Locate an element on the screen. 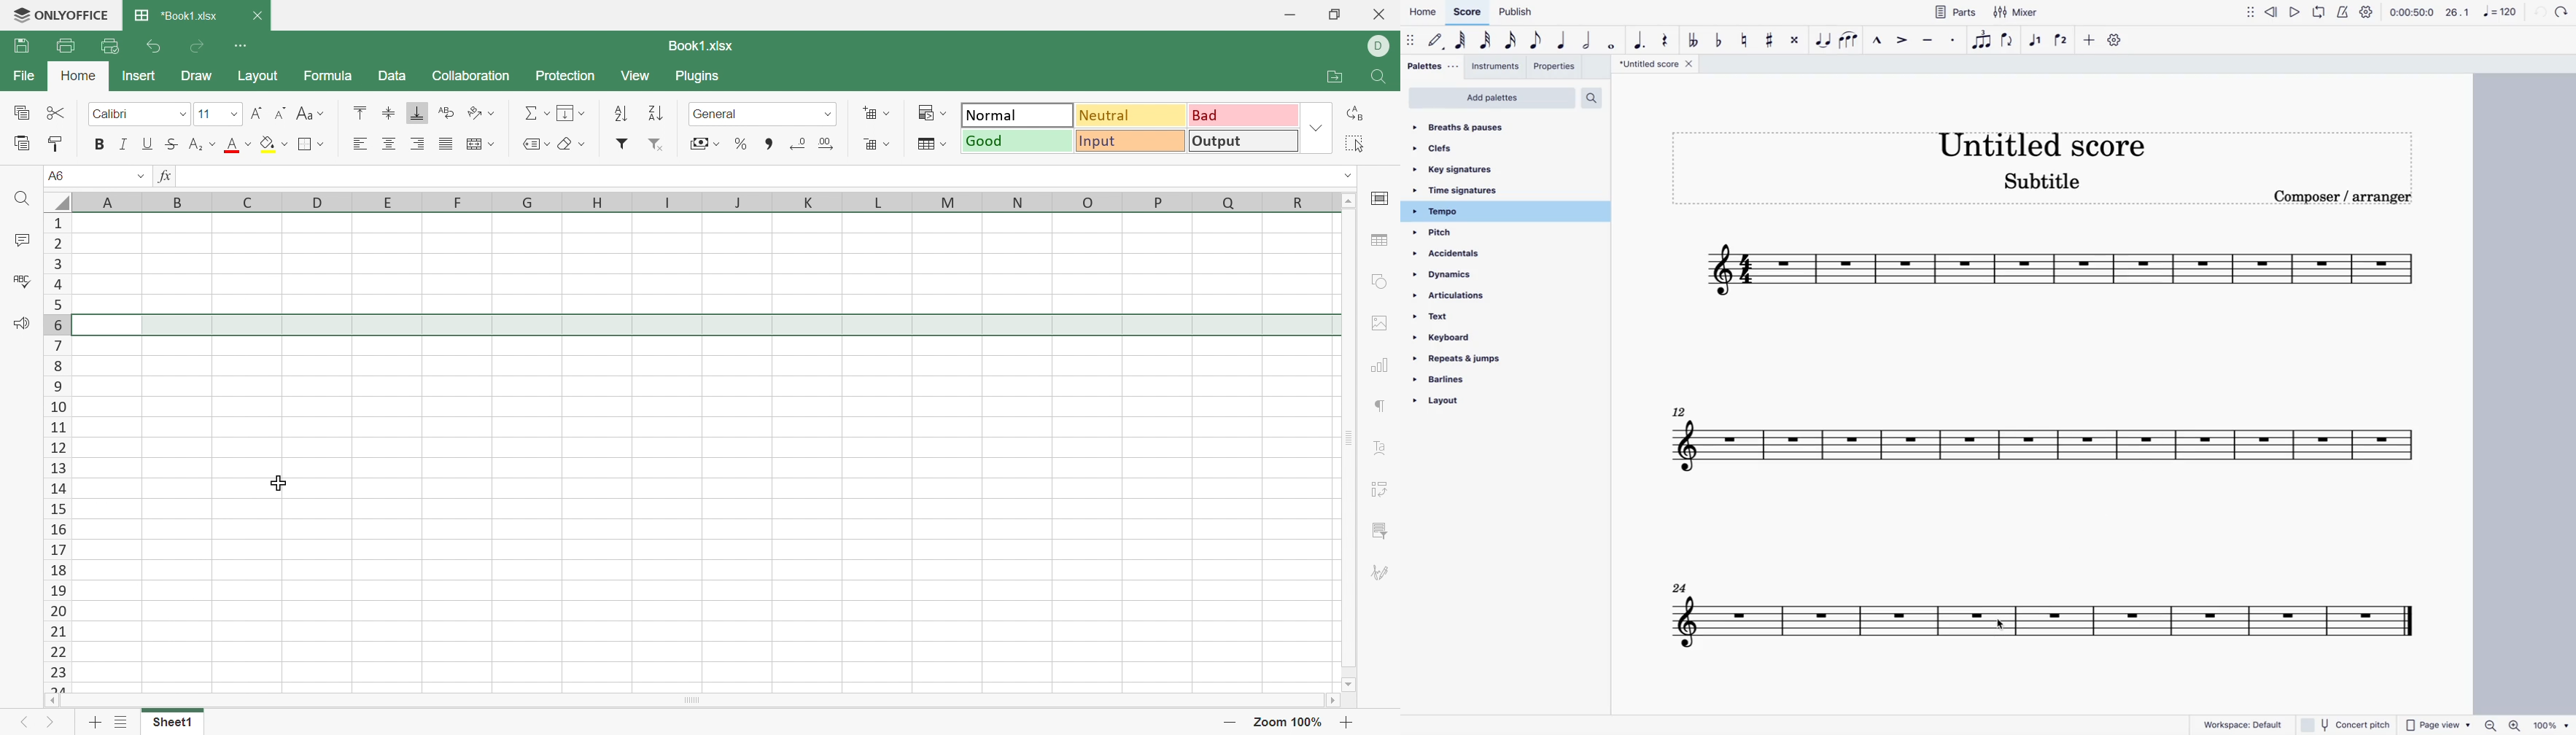 This screenshot has height=756, width=2576. Plugins is located at coordinates (697, 75).